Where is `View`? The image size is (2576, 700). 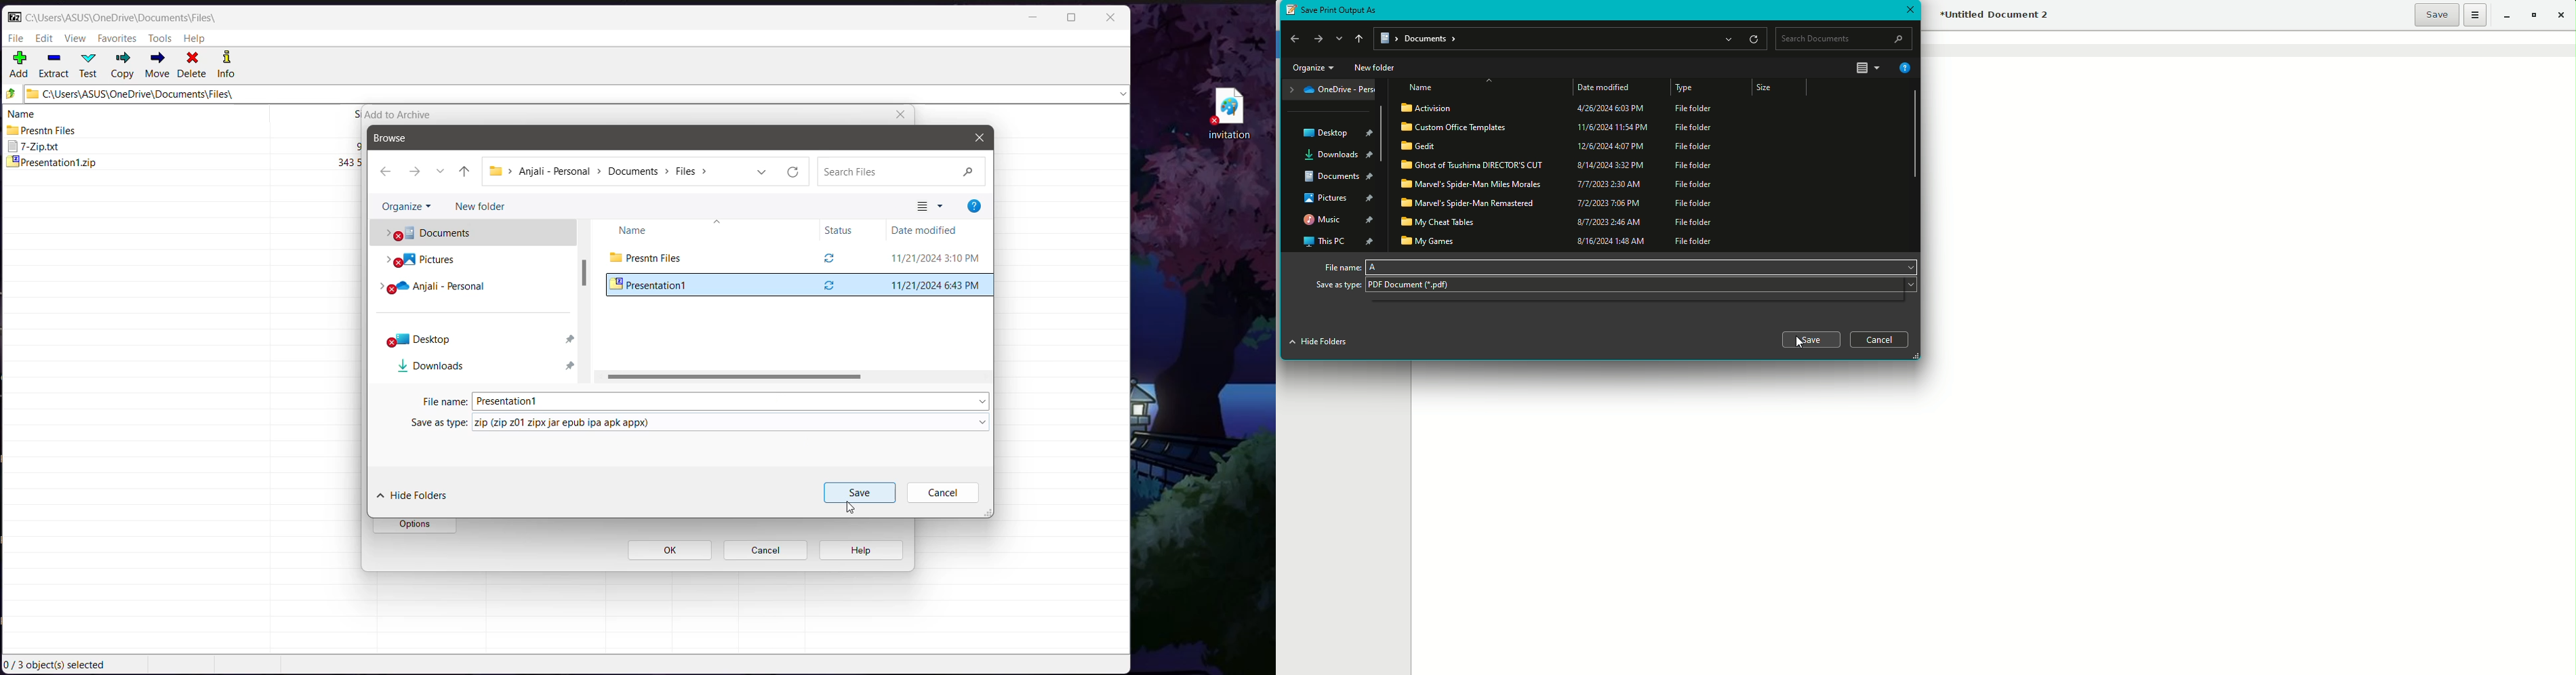 View is located at coordinates (76, 38).